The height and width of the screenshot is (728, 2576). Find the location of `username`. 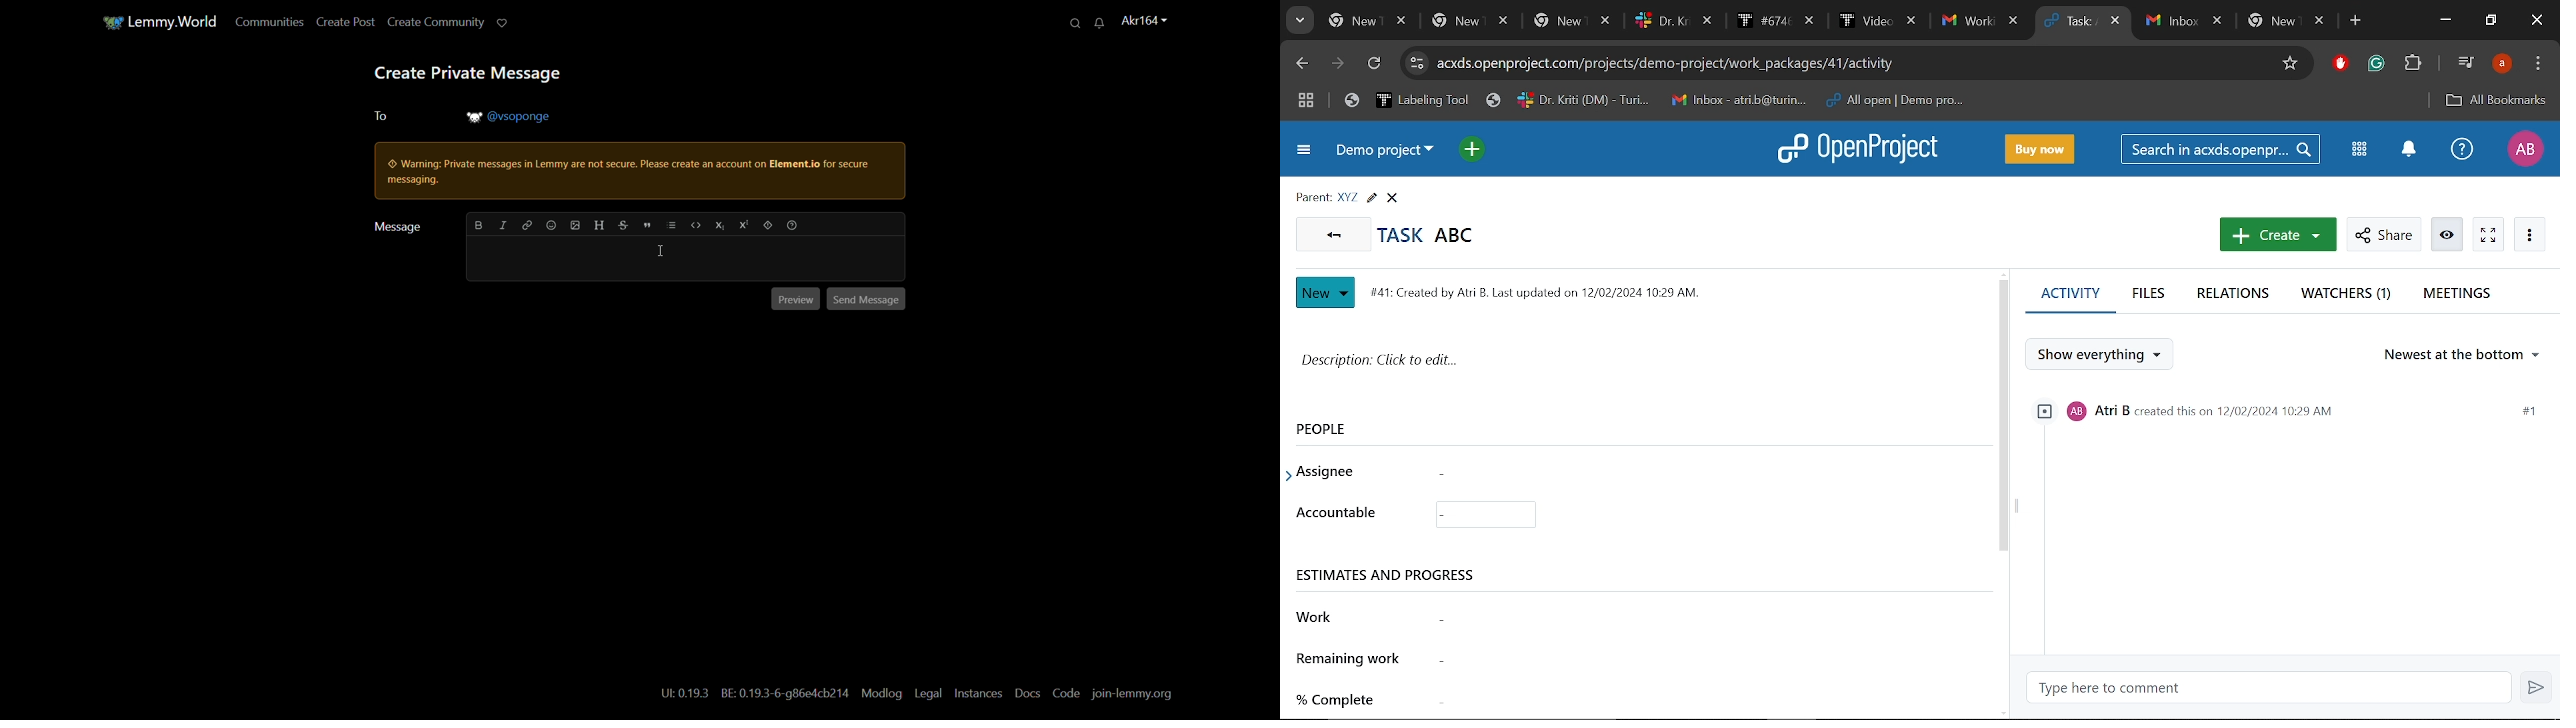

username is located at coordinates (1137, 21).